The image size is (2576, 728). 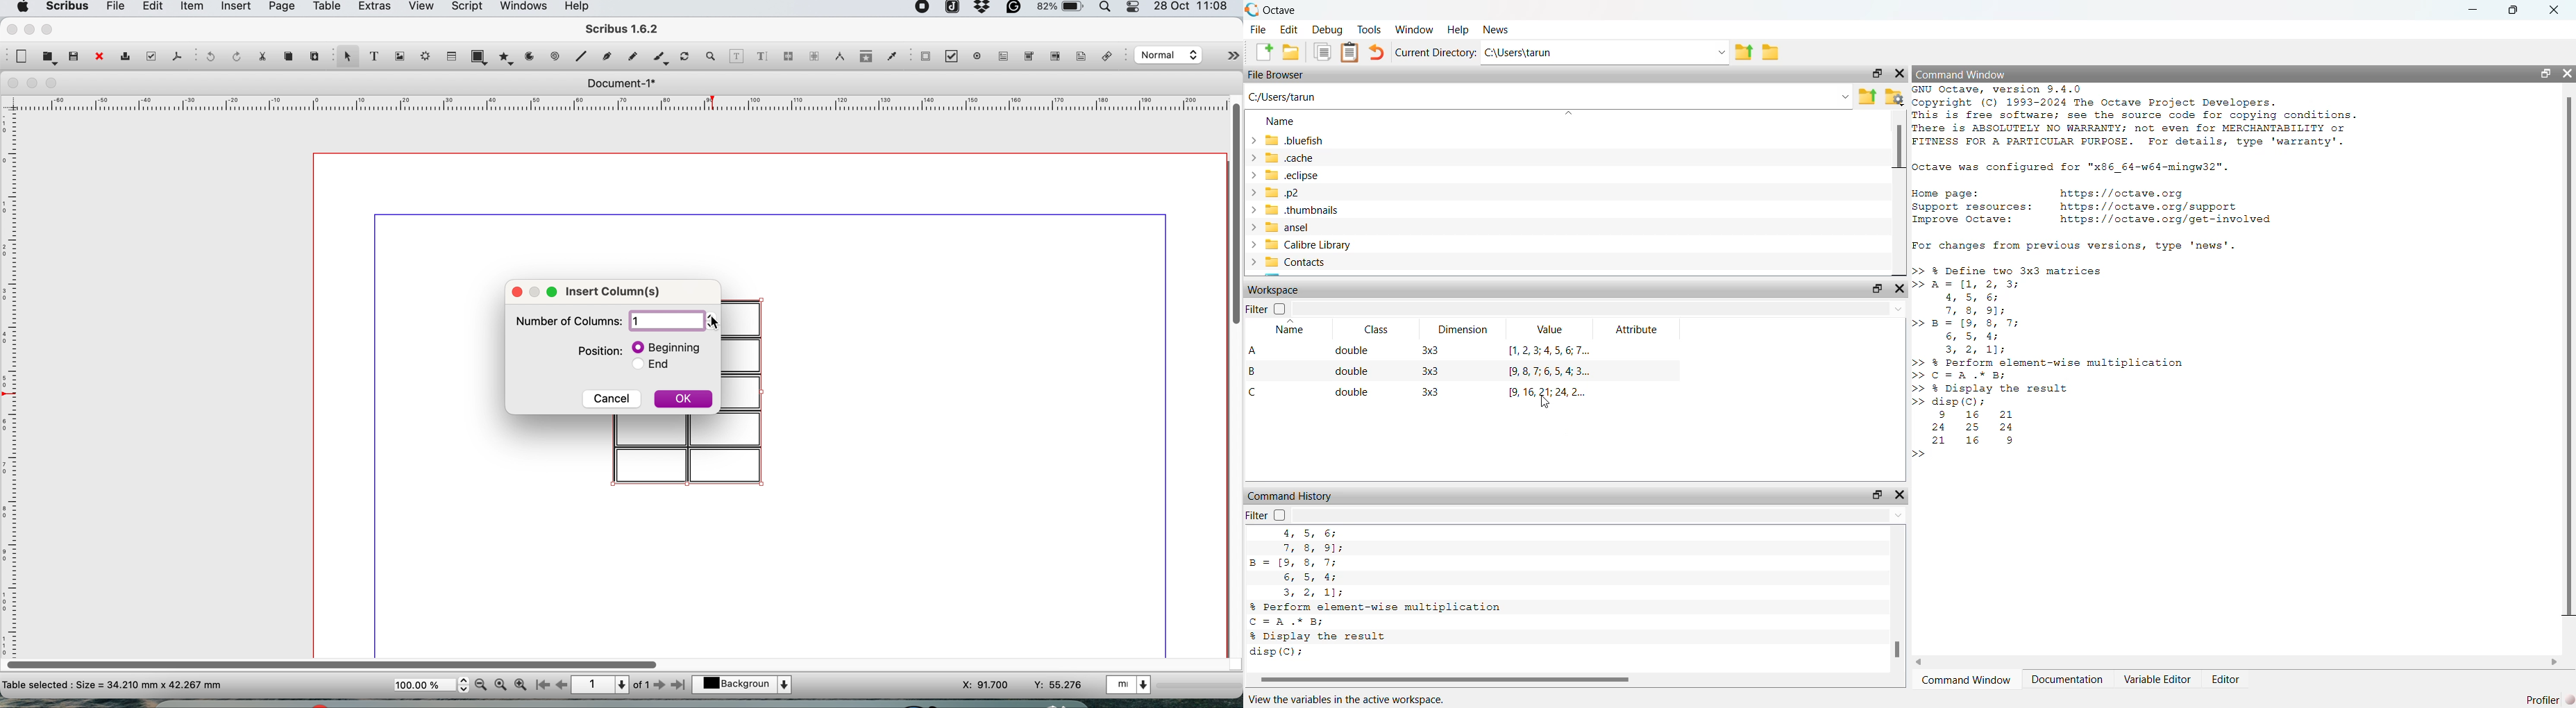 What do you see at coordinates (508, 57) in the screenshot?
I see `polygon` at bounding box center [508, 57].